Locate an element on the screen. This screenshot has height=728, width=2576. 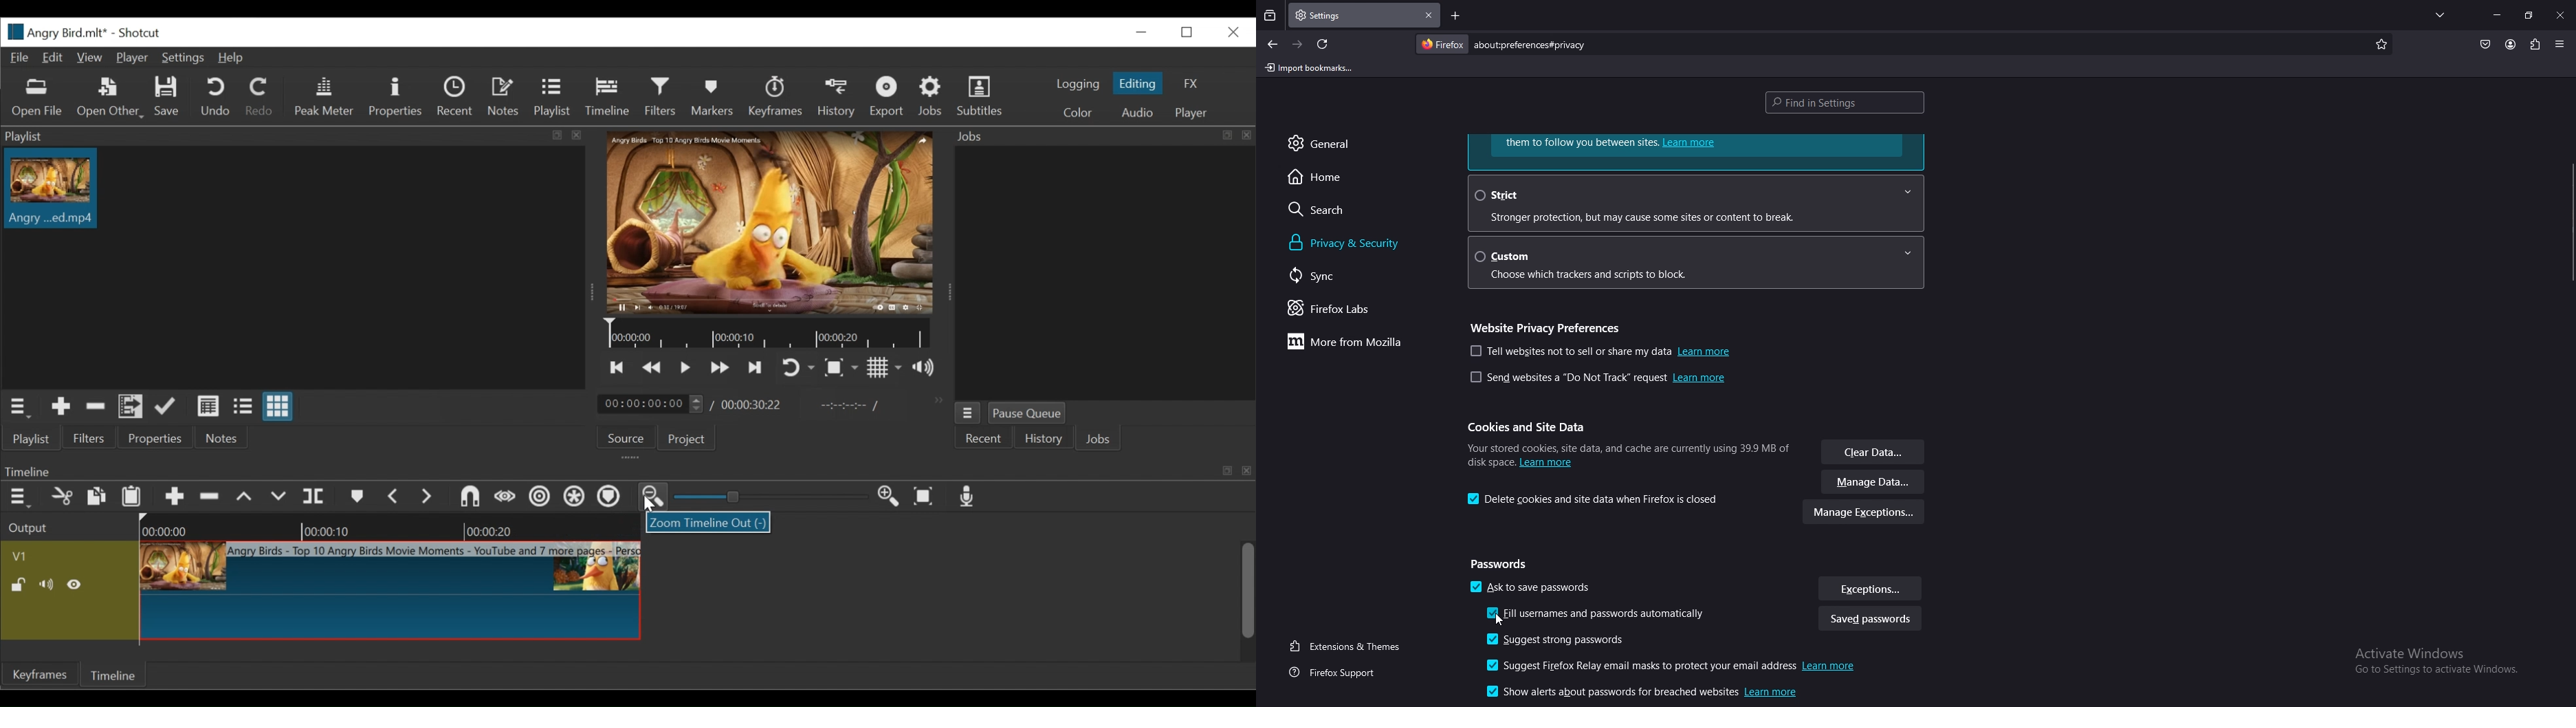
Jobs Panel is located at coordinates (1103, 137).